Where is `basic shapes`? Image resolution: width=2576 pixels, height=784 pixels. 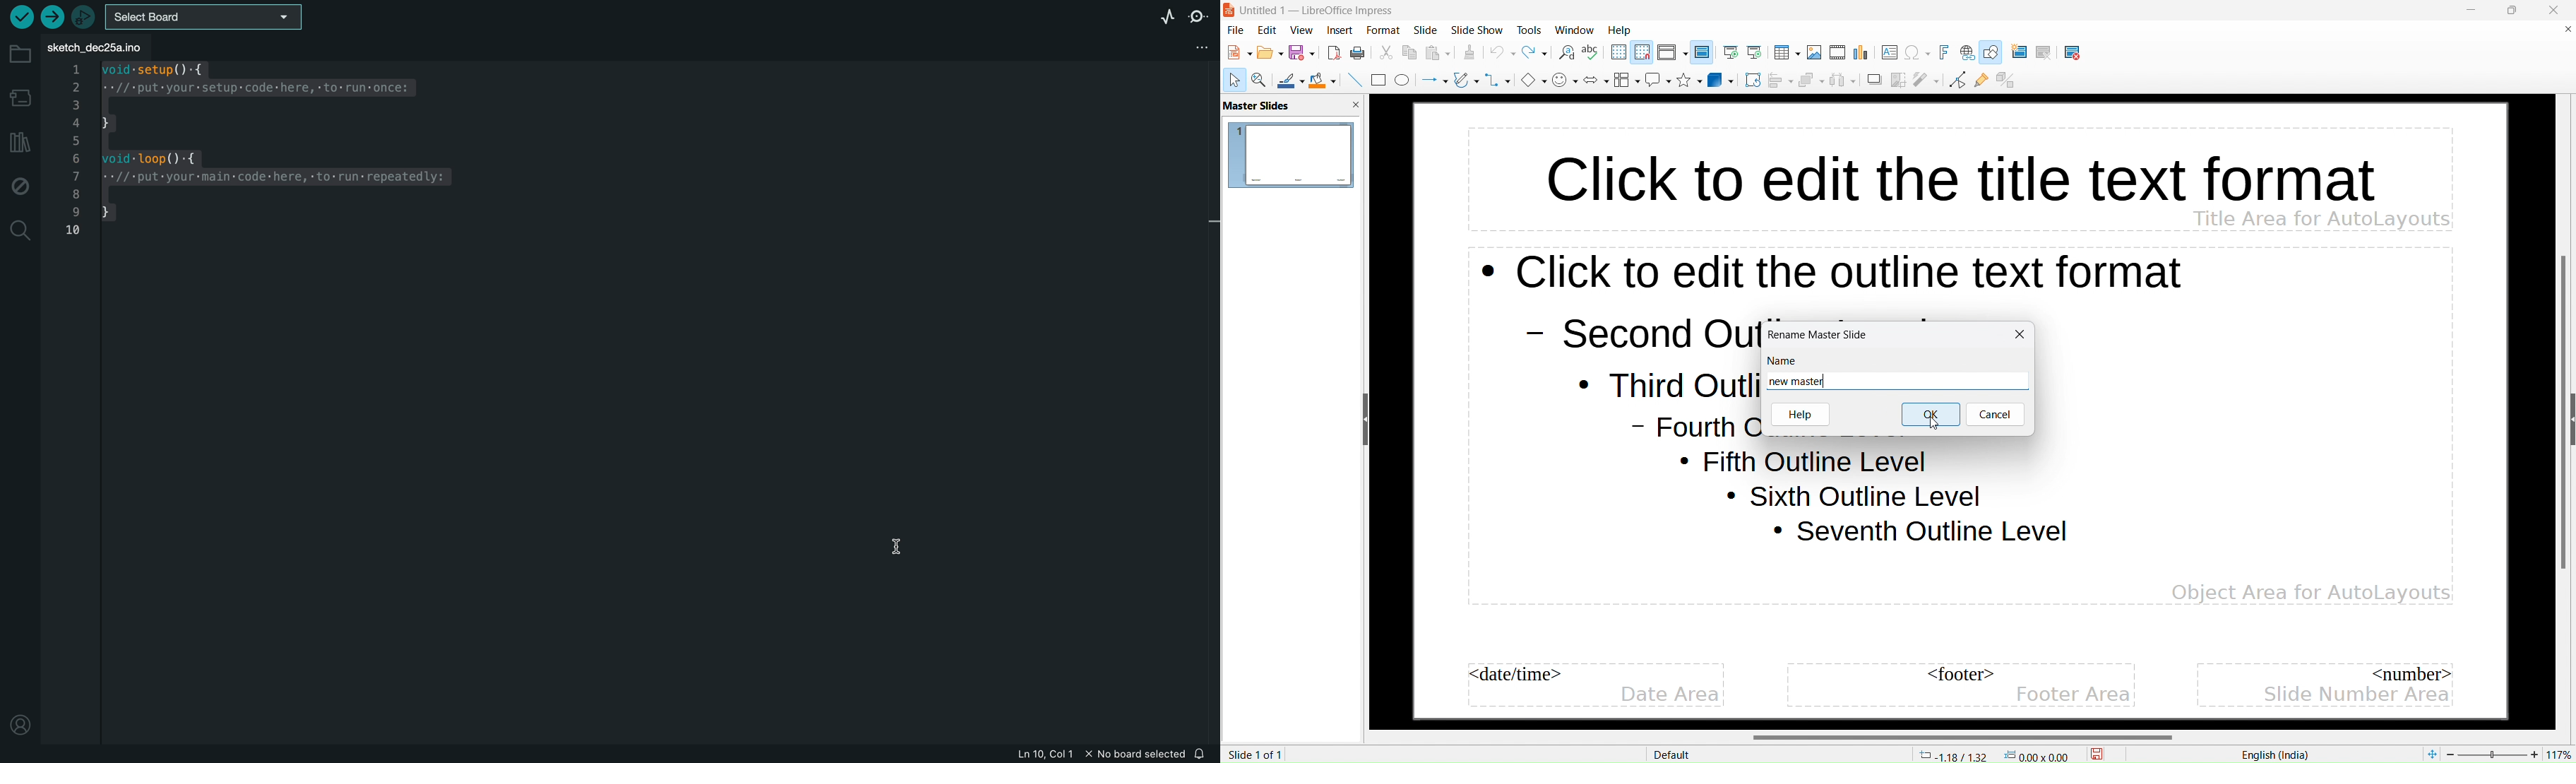
basic shapes is located at coordinates (1534, 79).